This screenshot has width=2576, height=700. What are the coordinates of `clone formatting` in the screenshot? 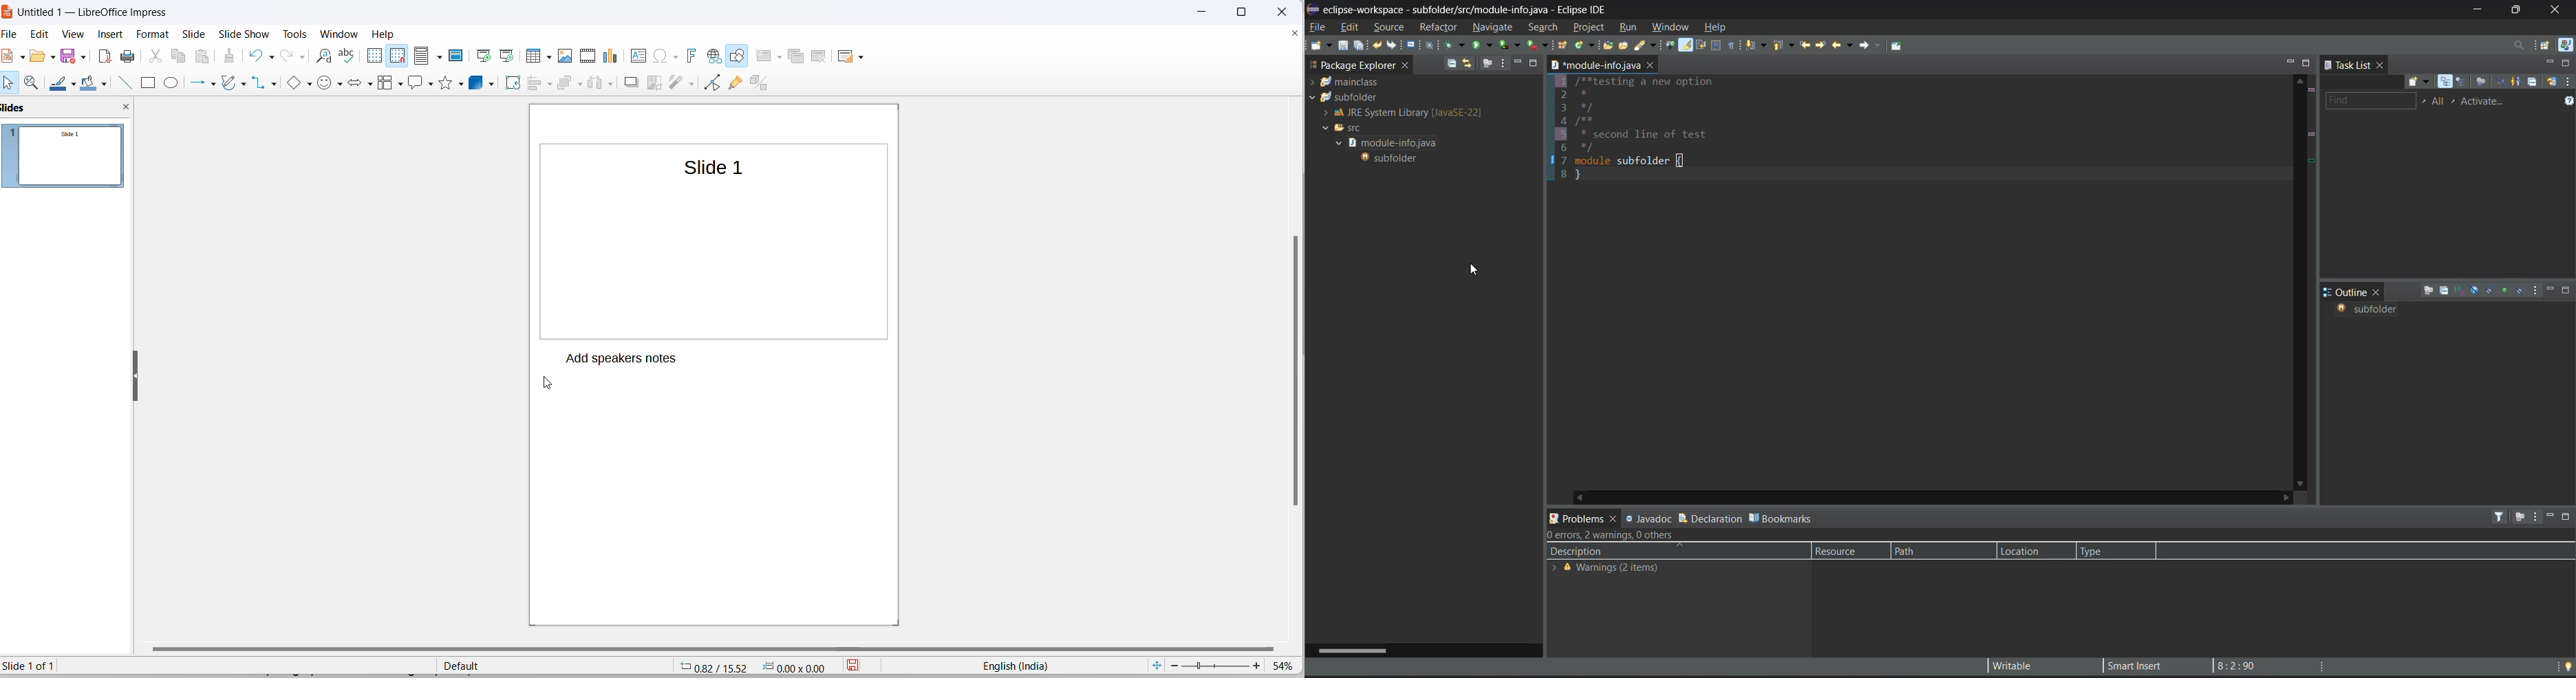 It's located at (230, 56).